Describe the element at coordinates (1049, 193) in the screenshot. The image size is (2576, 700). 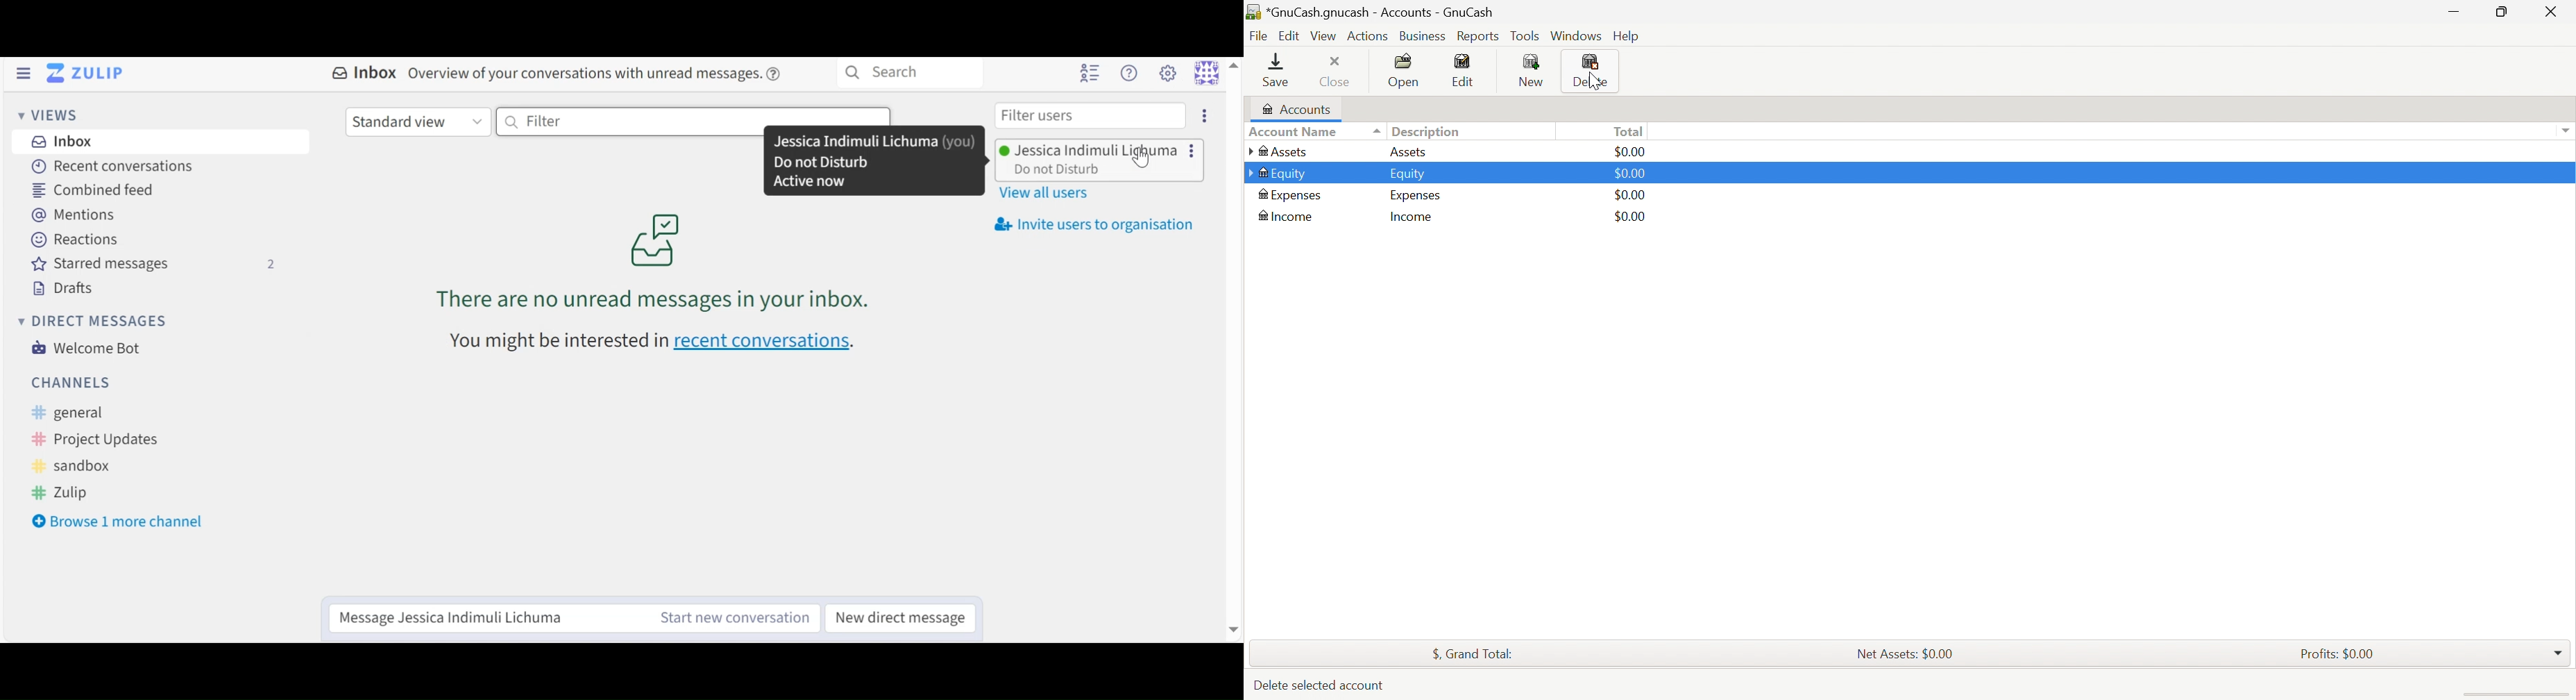
I see `View all user` at that location.